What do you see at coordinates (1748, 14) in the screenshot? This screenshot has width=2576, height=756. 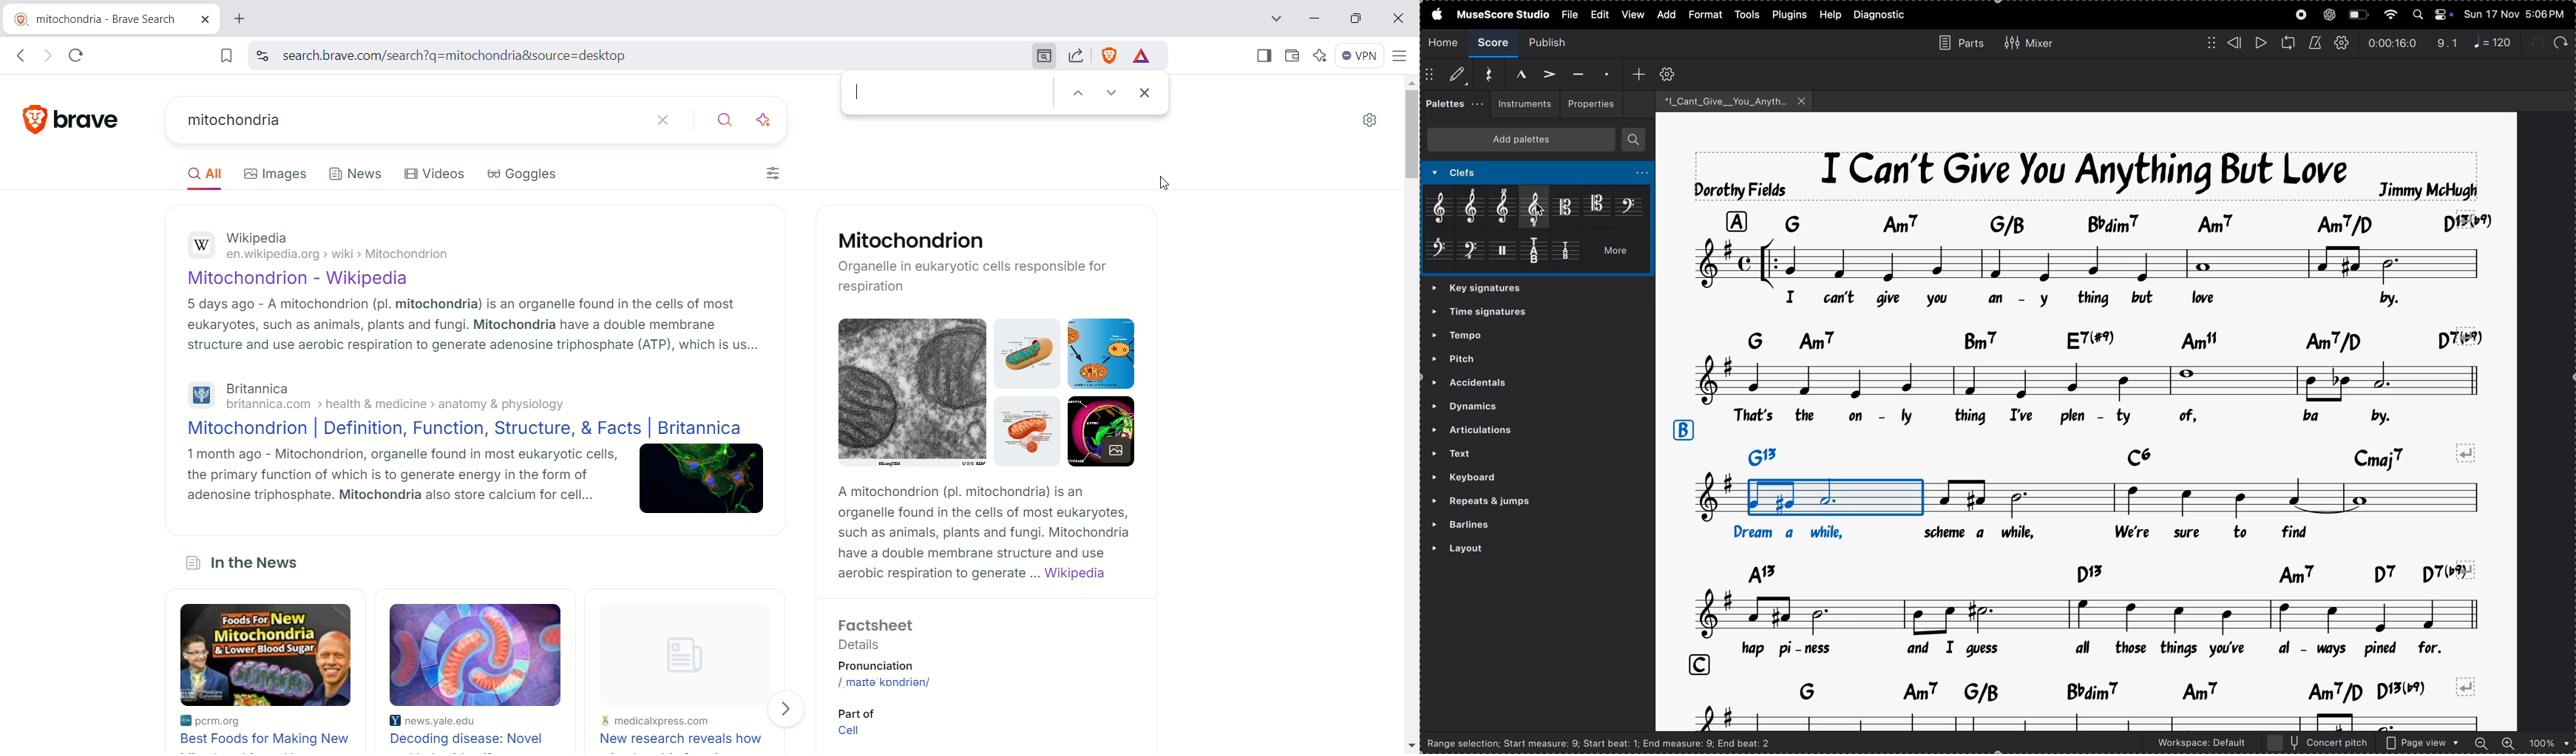 I see `tools` at bounding box center [1748, 14].